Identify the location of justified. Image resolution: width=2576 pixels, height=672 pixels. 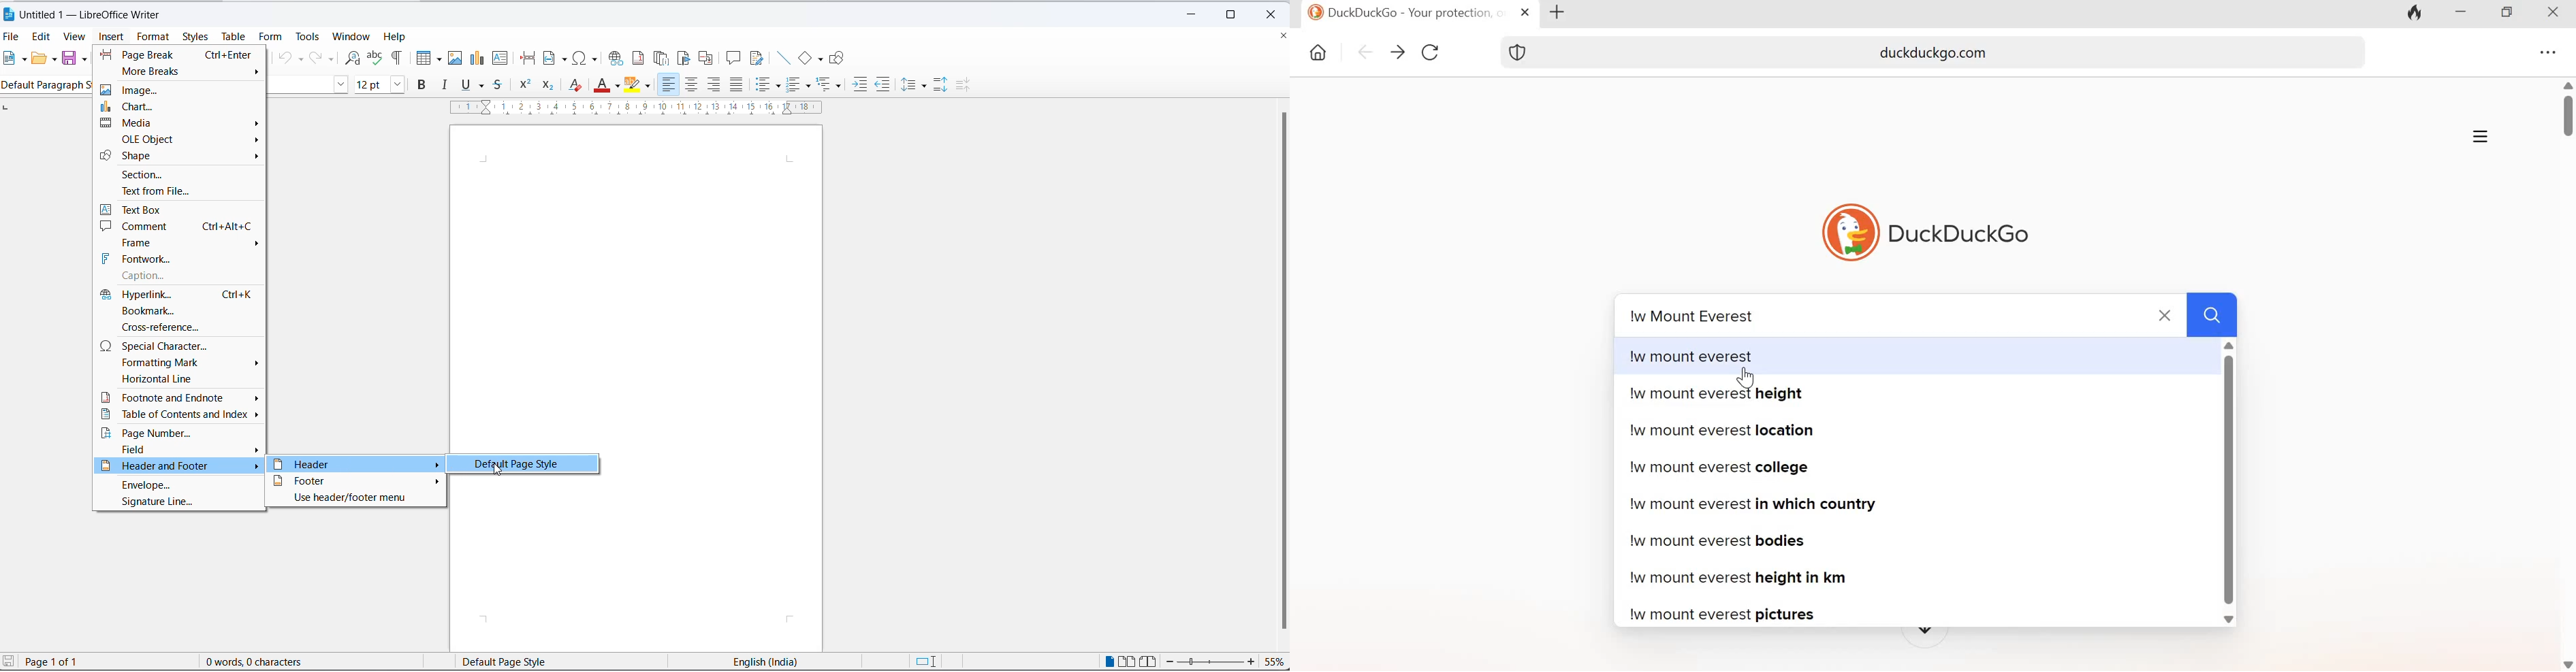
(736, 86).